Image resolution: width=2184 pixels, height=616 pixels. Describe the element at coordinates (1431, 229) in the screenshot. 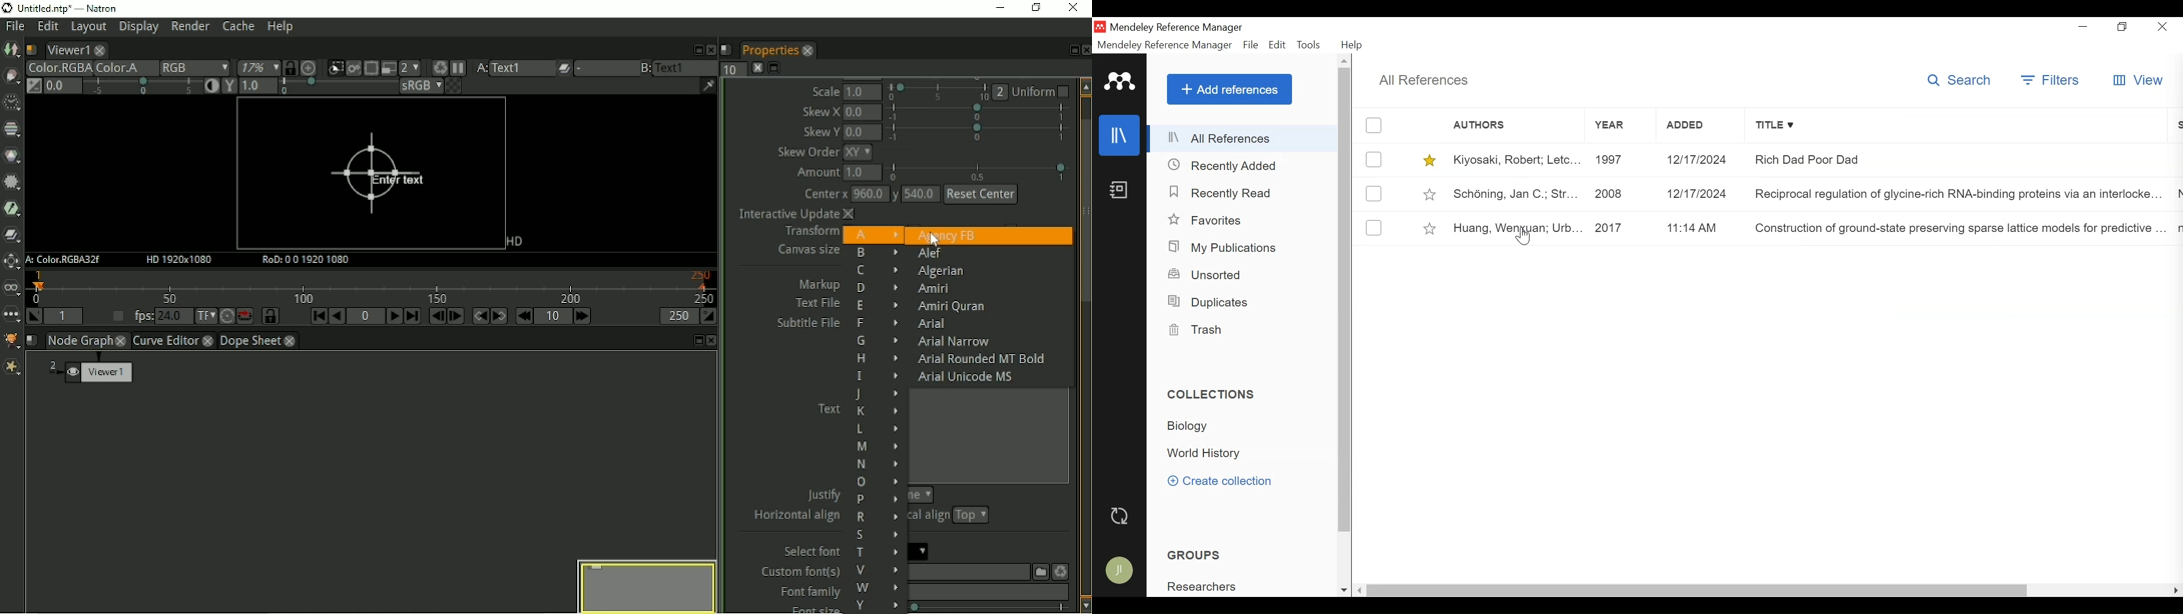

I see `Toggle Favorites` at that location.